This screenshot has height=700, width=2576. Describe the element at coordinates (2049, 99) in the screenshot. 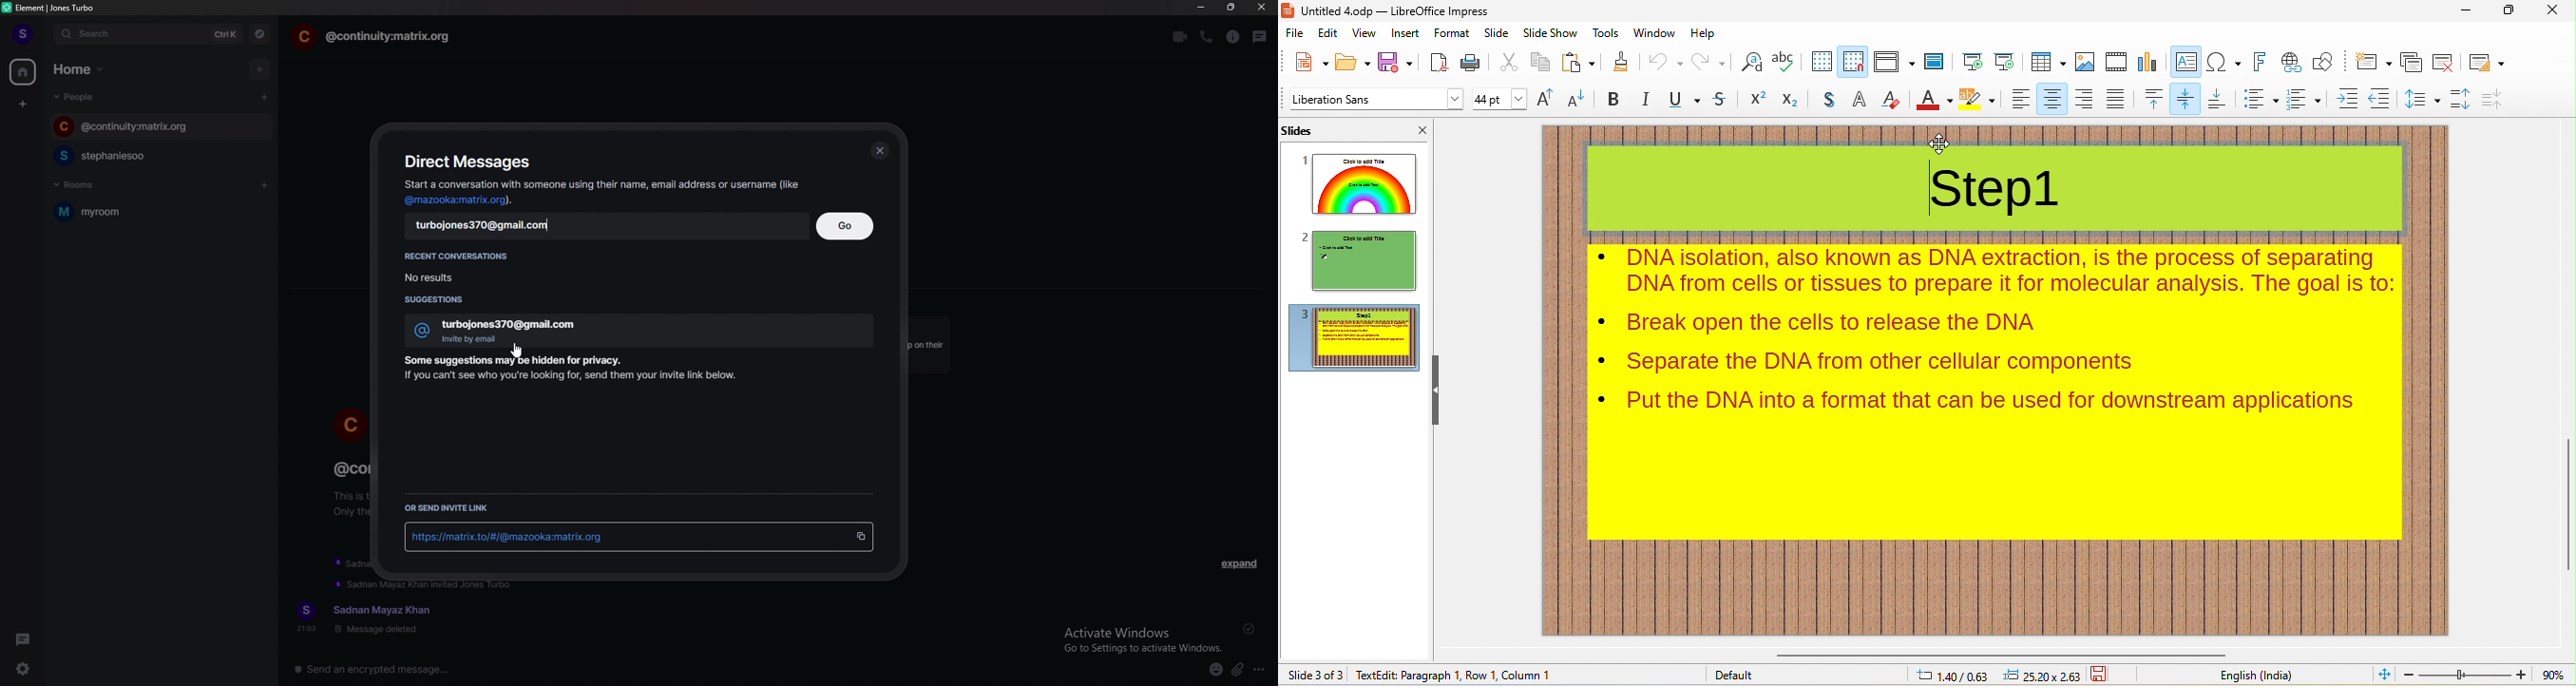

I see `align center` at that location.